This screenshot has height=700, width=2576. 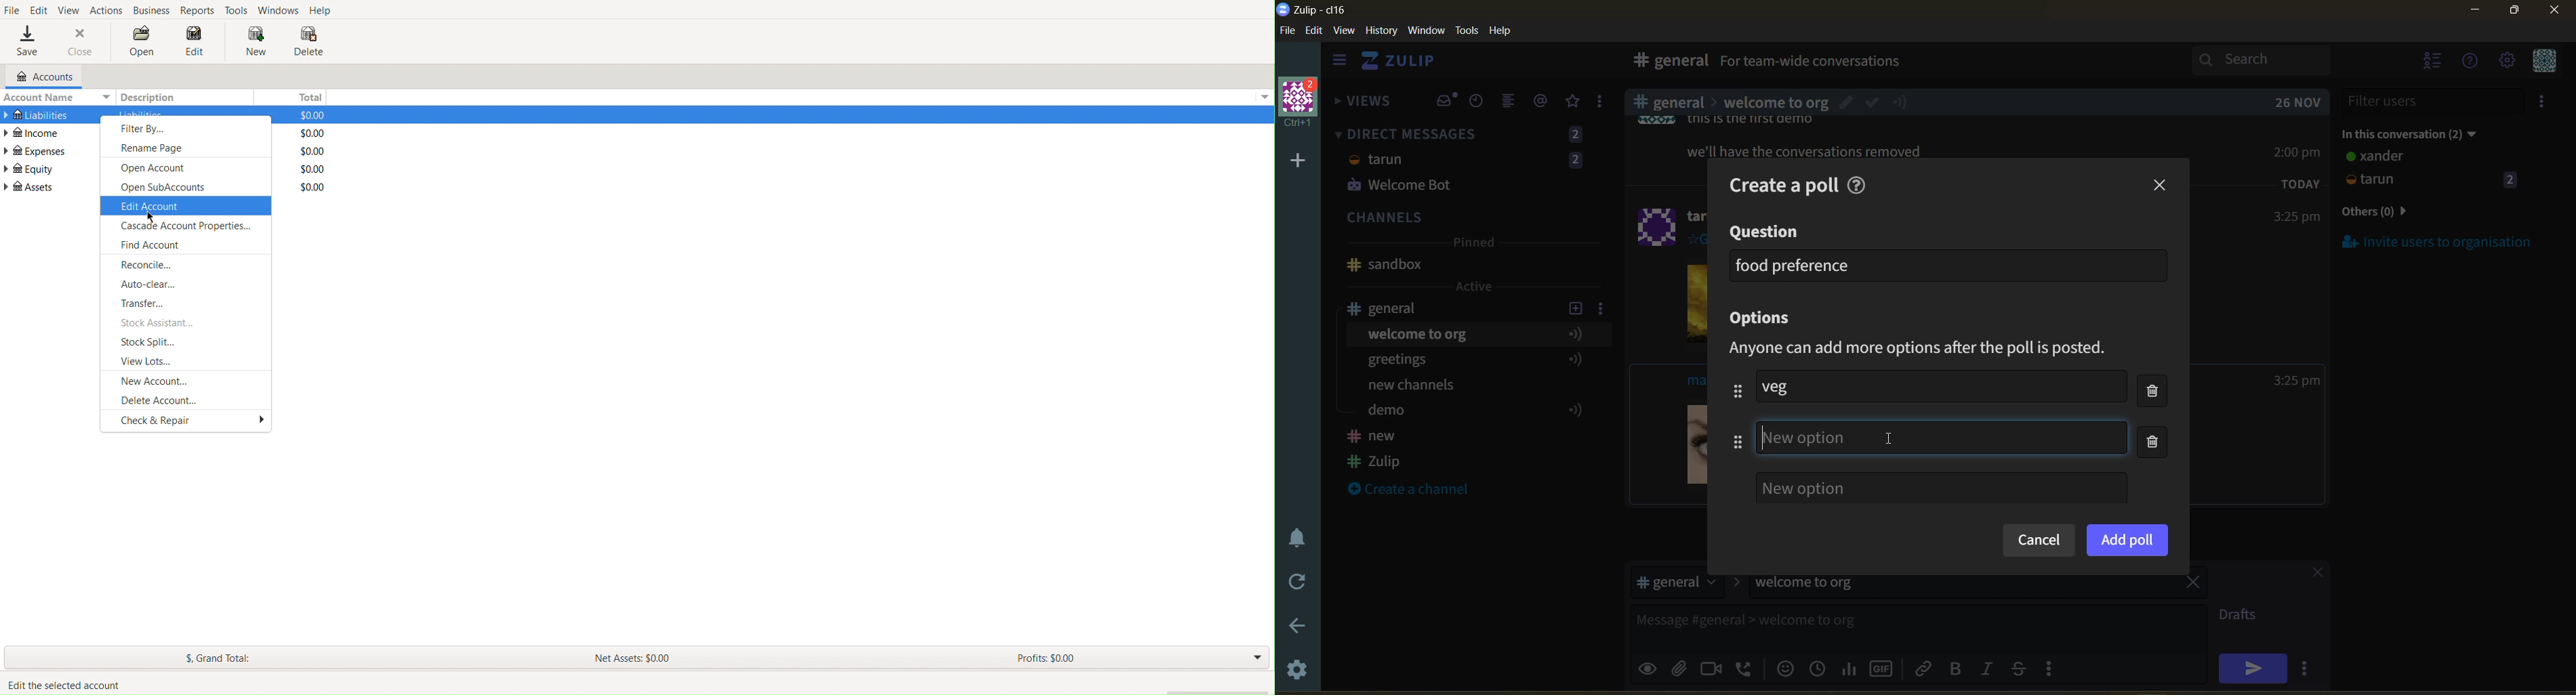 I want to click on history, so click(x=1381, y=33).